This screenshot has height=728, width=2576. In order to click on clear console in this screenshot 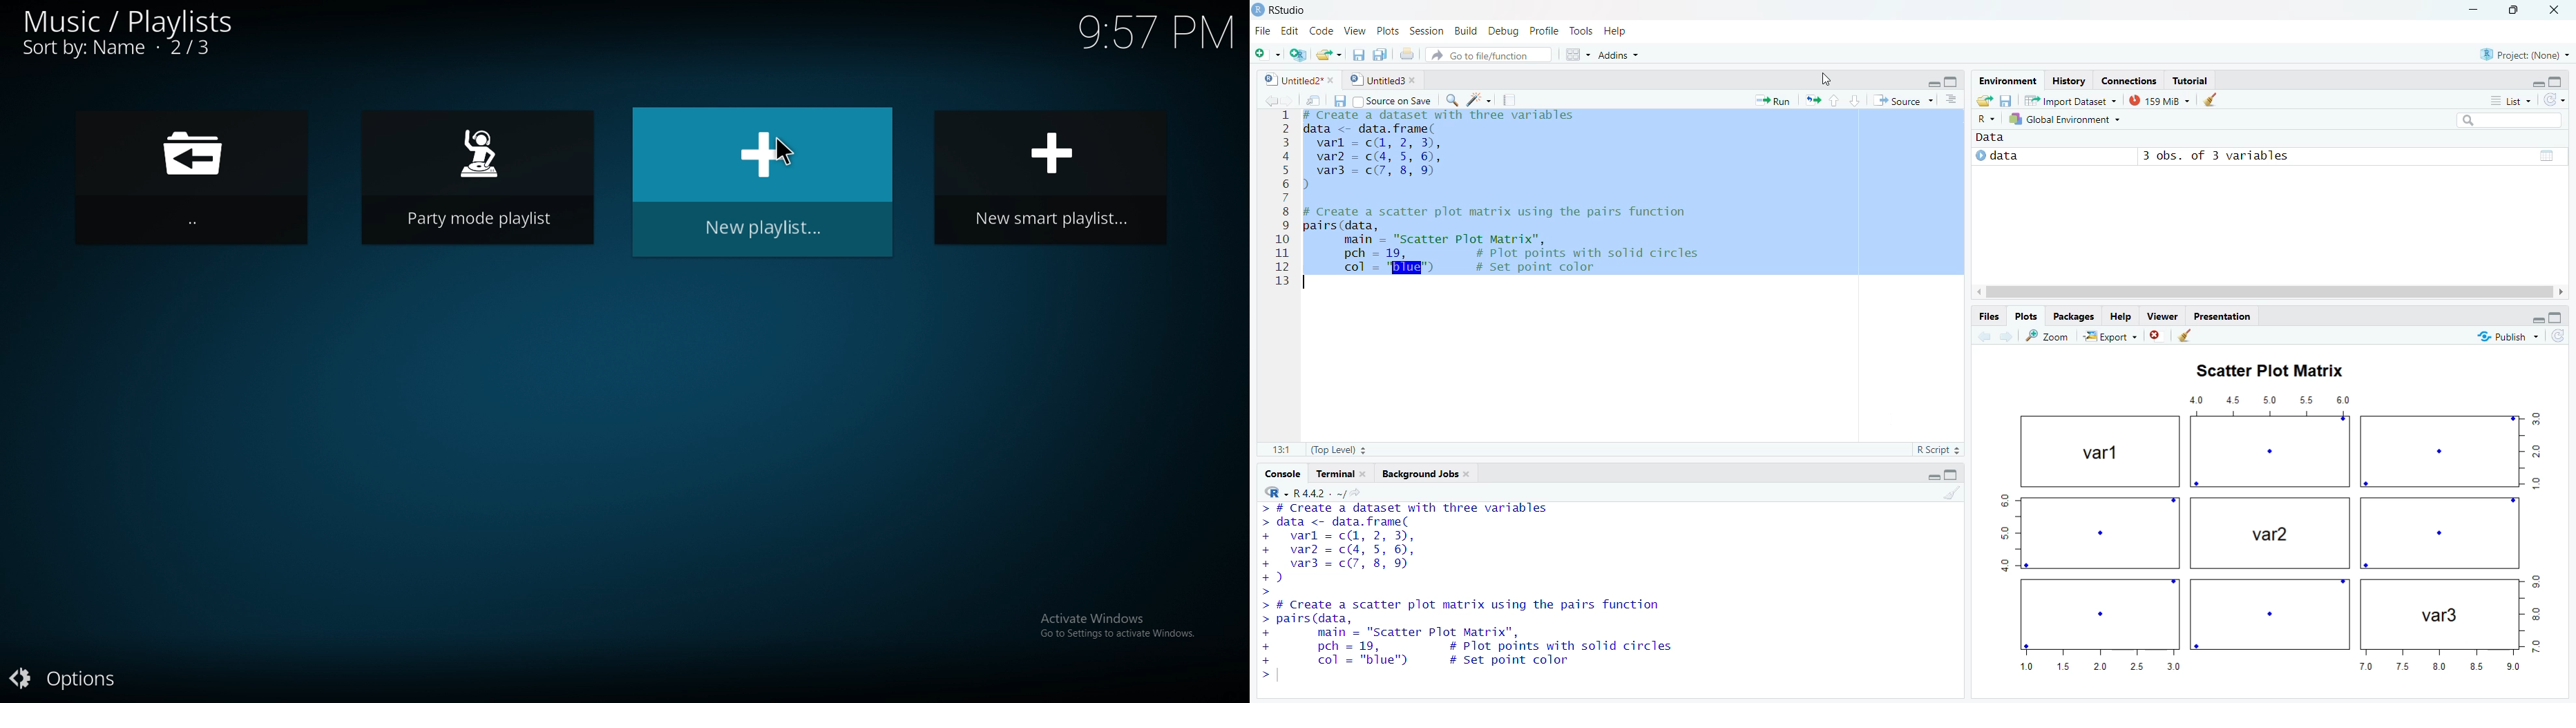, I will do `click(1951, 494)`.